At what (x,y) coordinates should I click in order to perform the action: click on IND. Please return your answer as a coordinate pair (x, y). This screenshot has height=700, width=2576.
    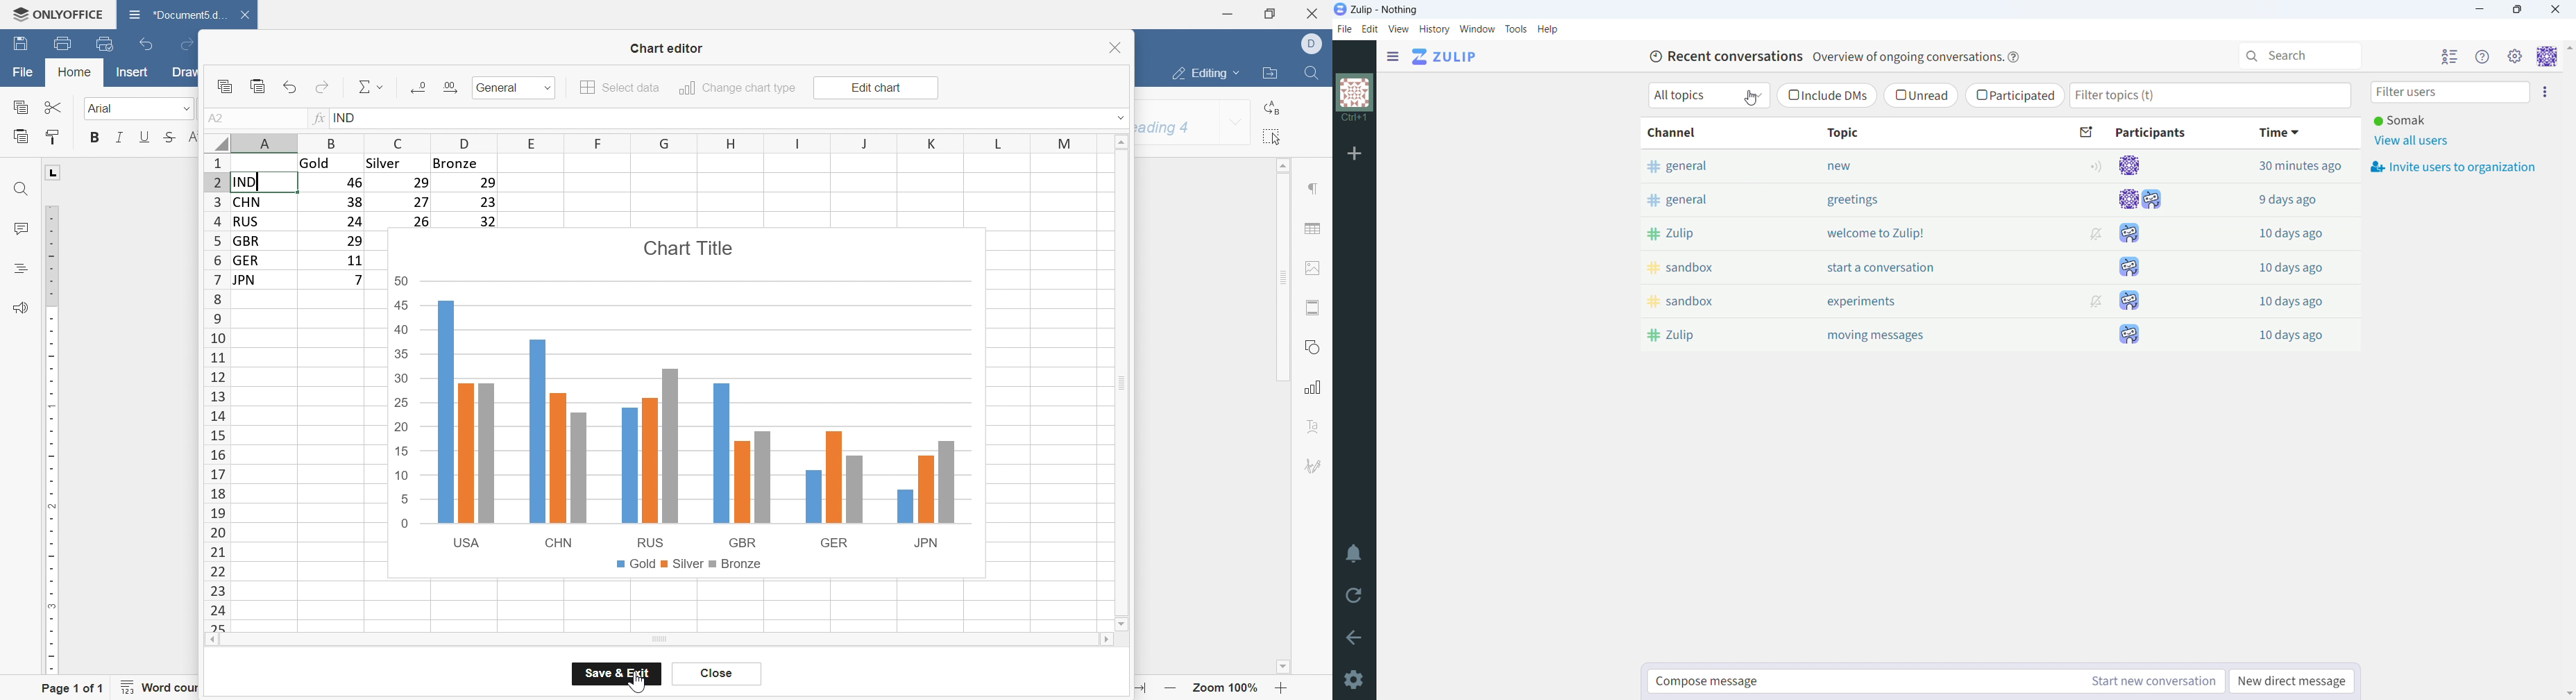
    Looking at the image, I should click on (349, 118).